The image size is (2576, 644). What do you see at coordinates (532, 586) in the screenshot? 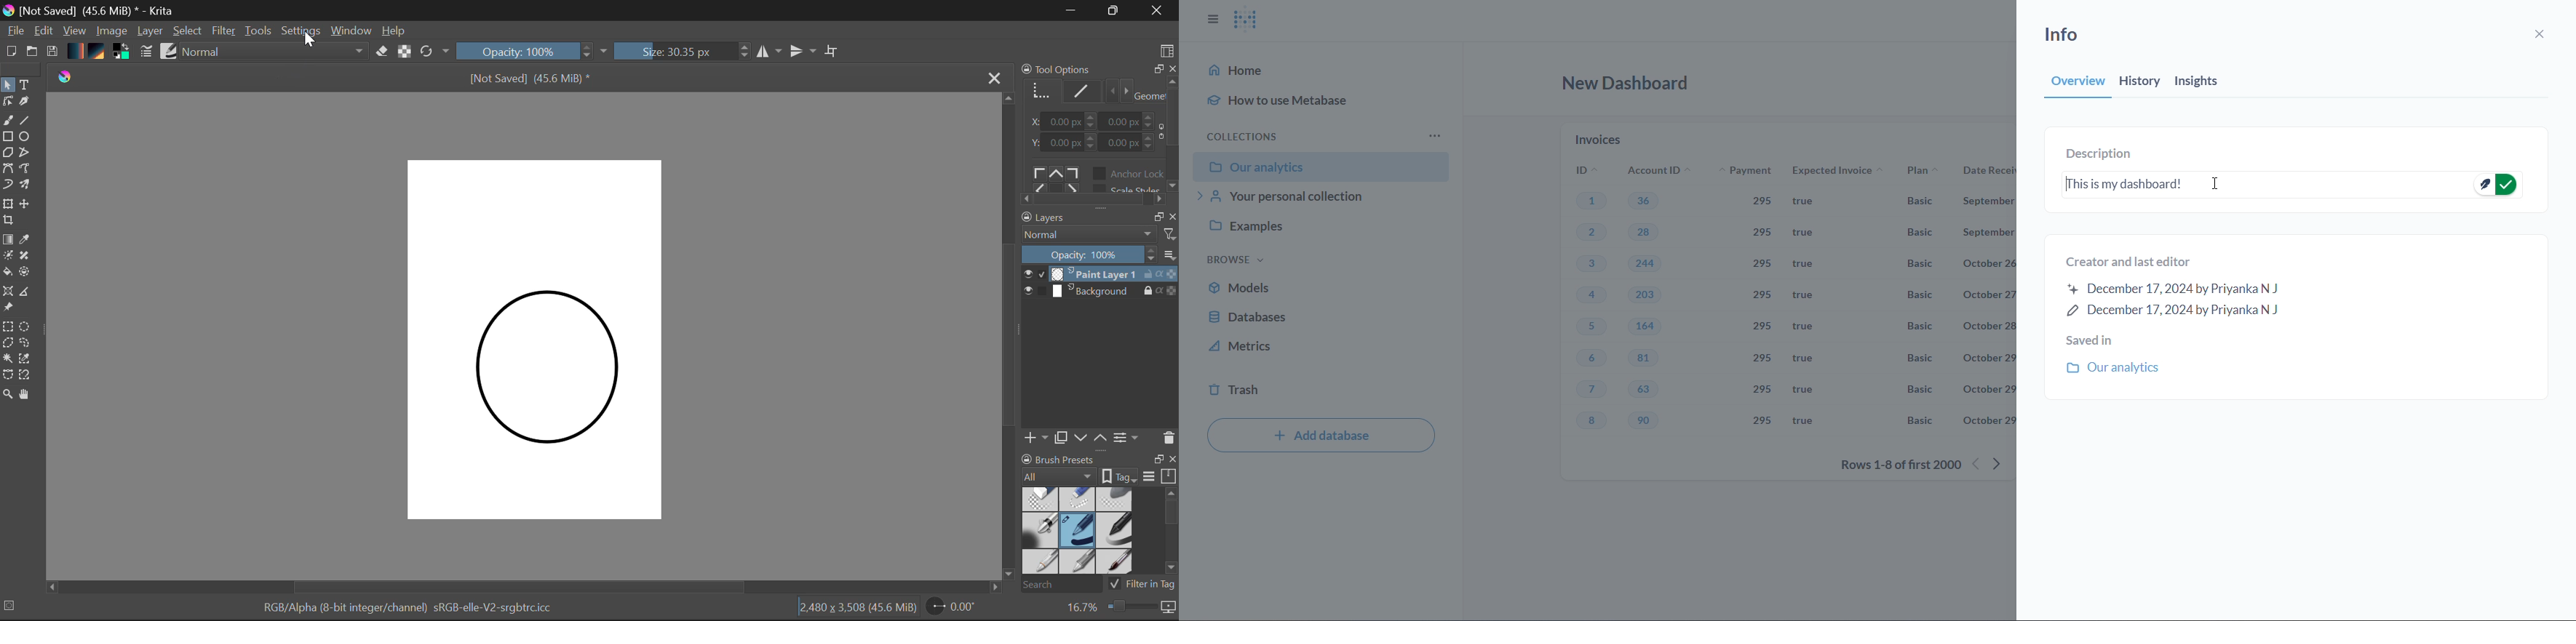
I see `Scroll Bar` at bounding box center [532, 586].